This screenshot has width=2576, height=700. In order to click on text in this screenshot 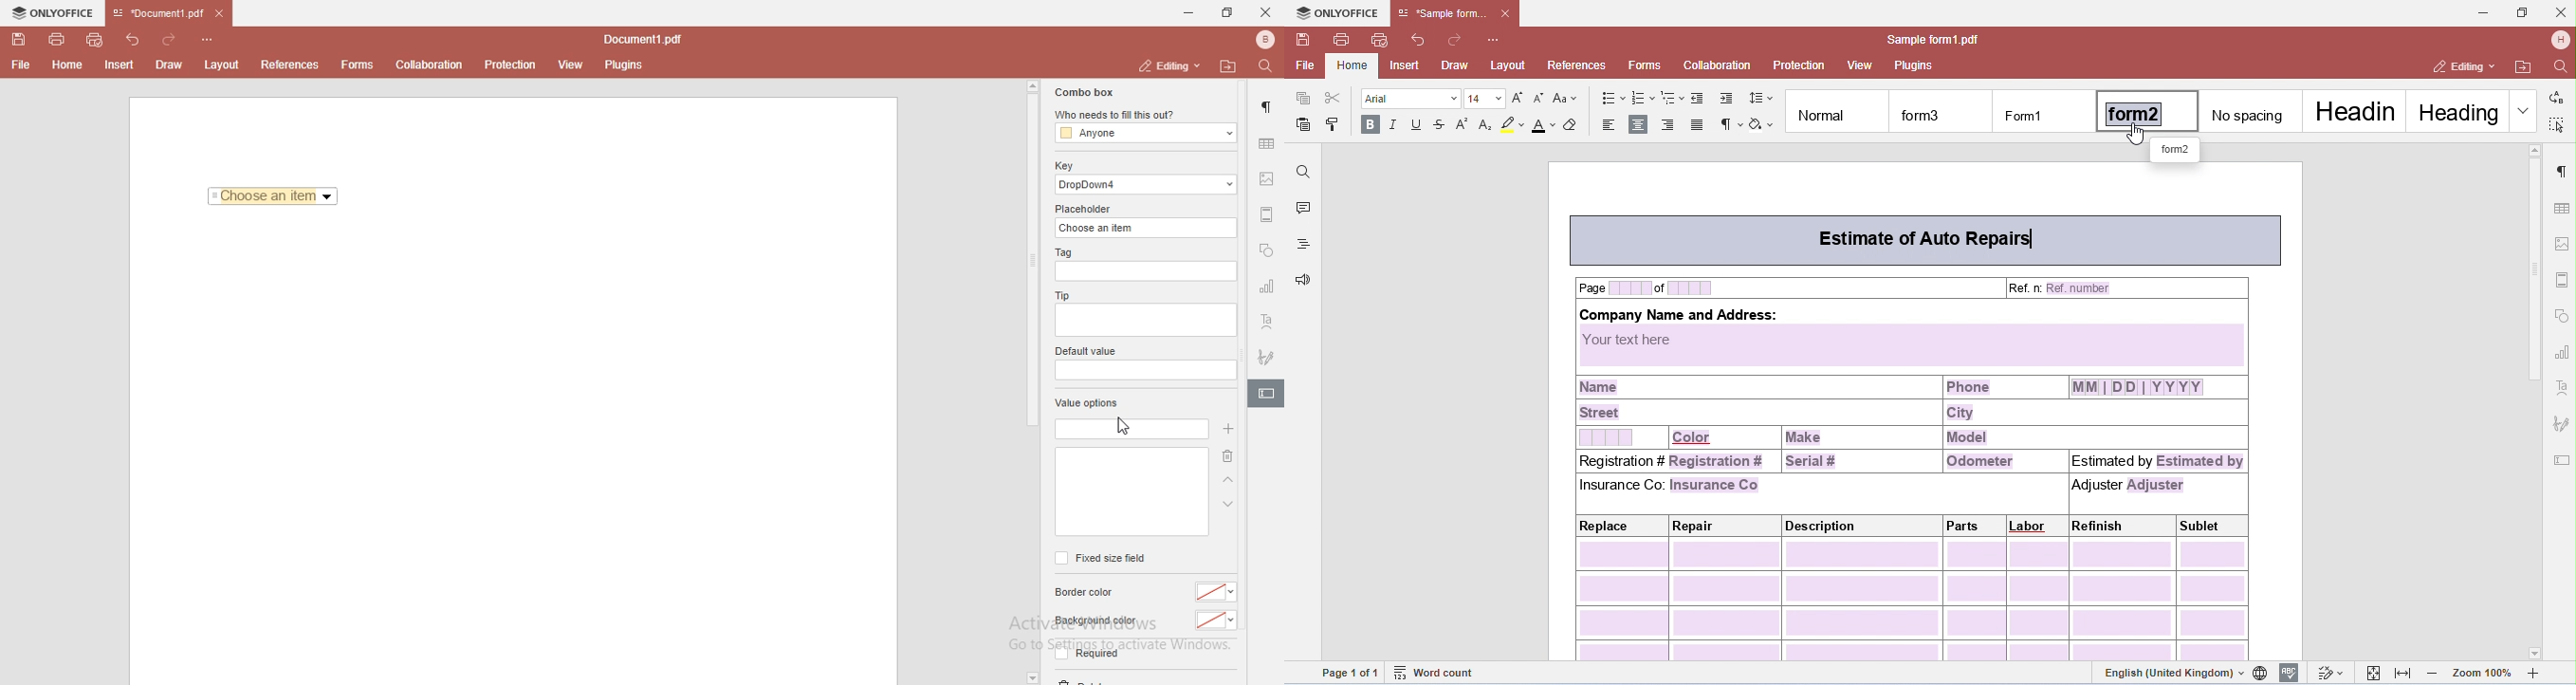, I will do `click(1268, 323)`.